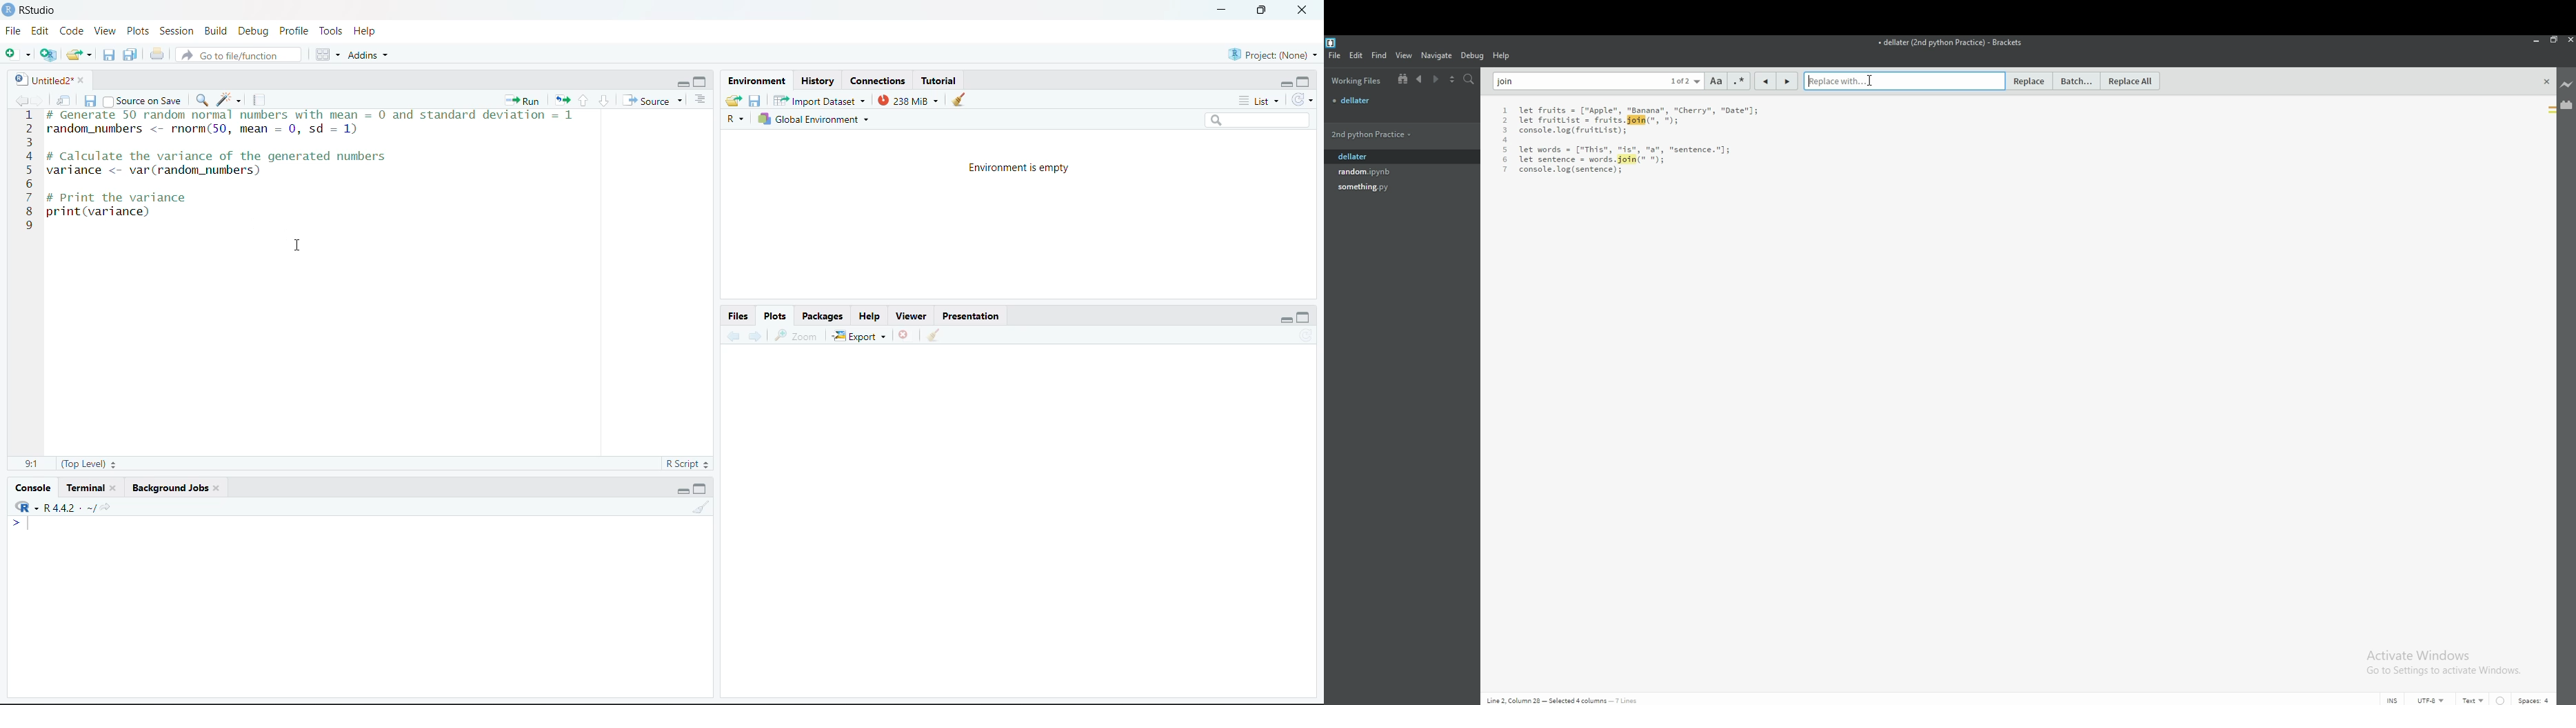 The image size is (2576, 728). I want to click on file, so click(1336, 55).